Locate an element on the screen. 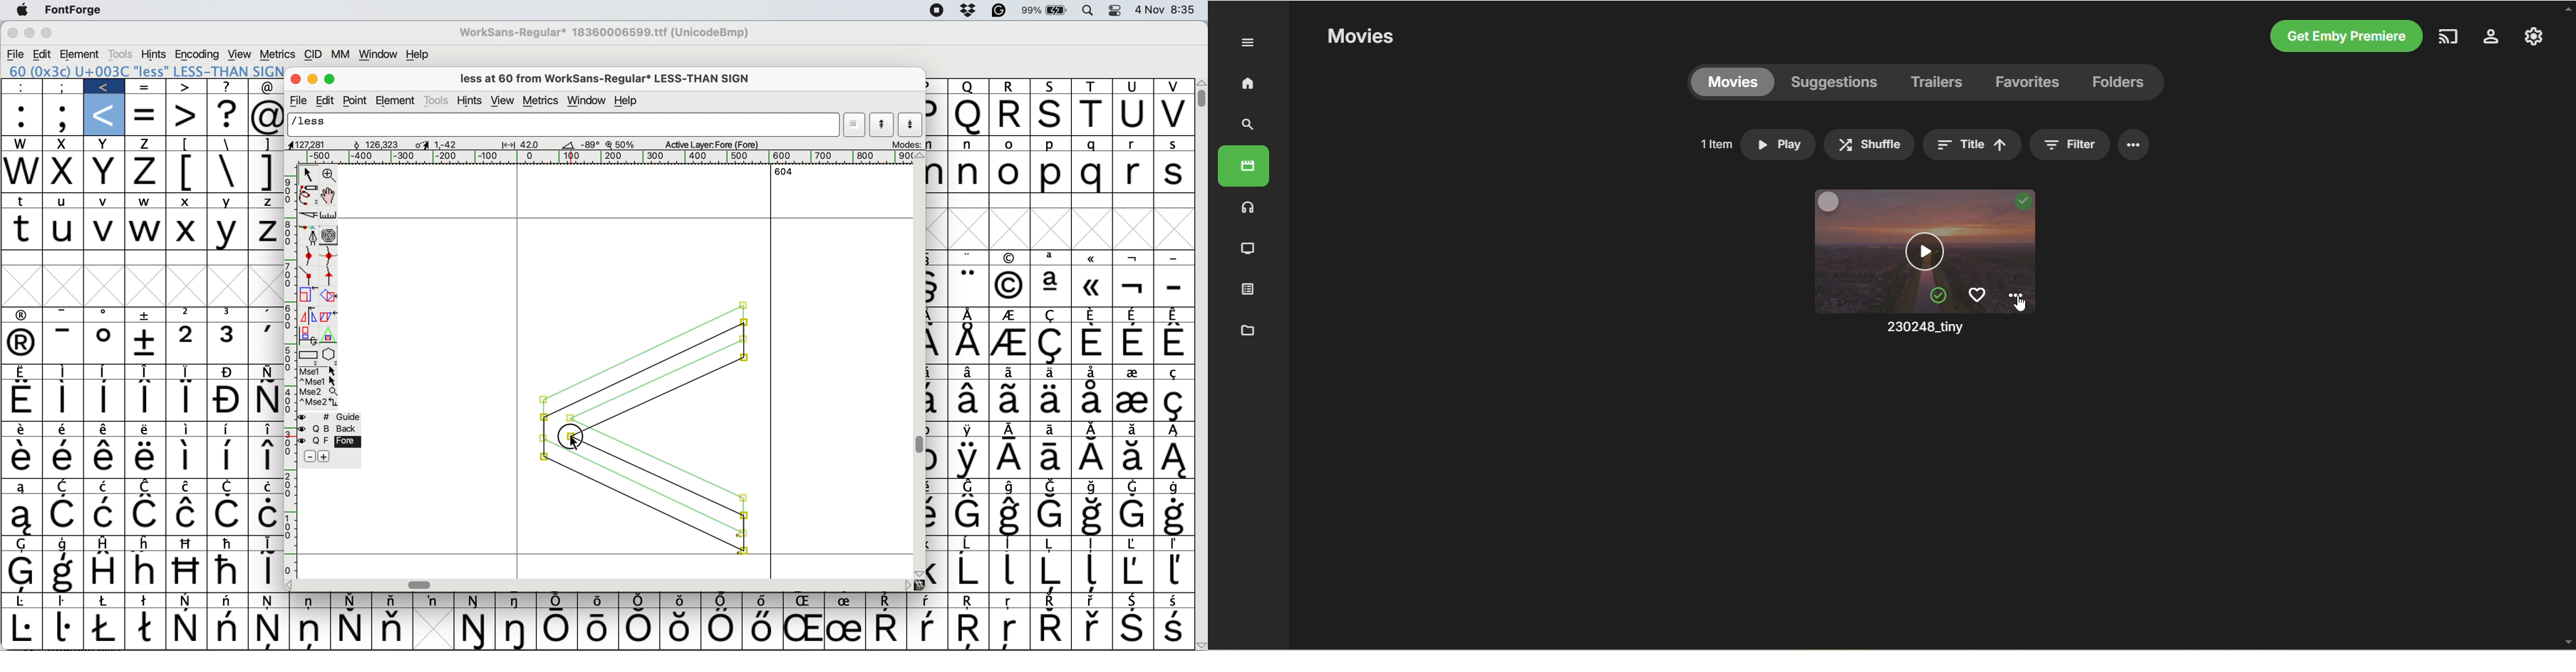 The image size is (2576, 672). favorites is located at coordinates (2028, 83).